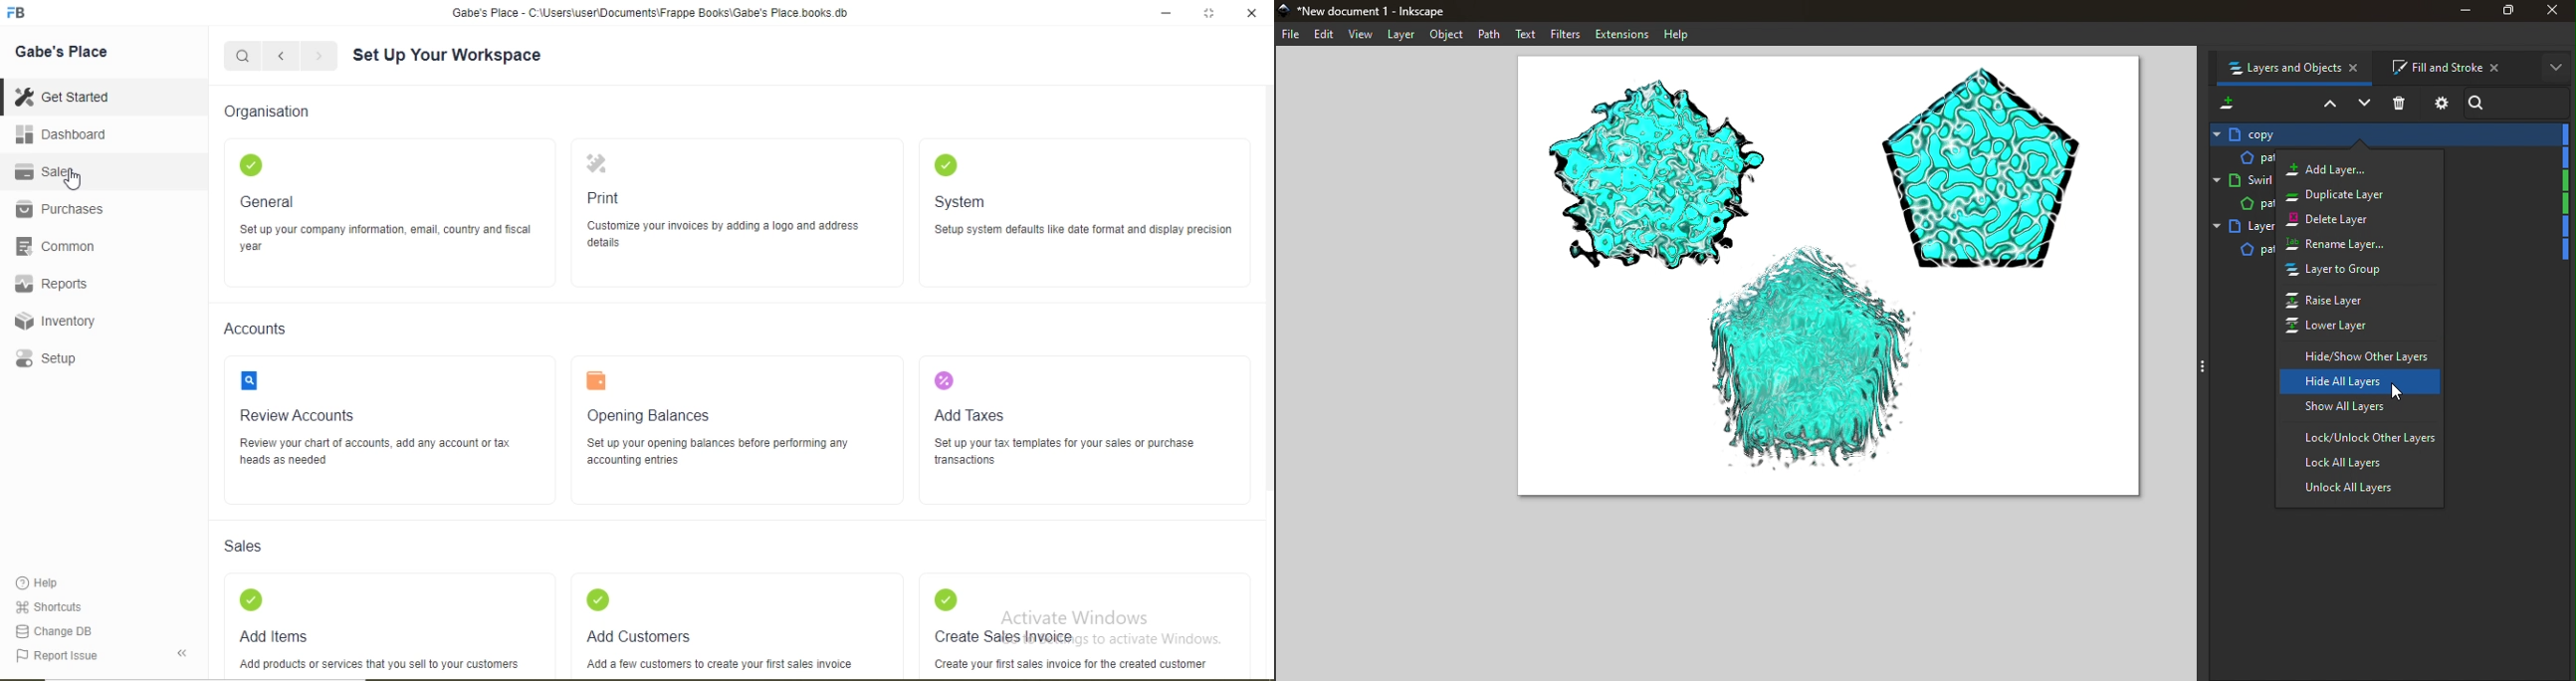  What do you see at coordinates (966, 201) in the screenshot?
I see `System` at bounding box center [966, 201].